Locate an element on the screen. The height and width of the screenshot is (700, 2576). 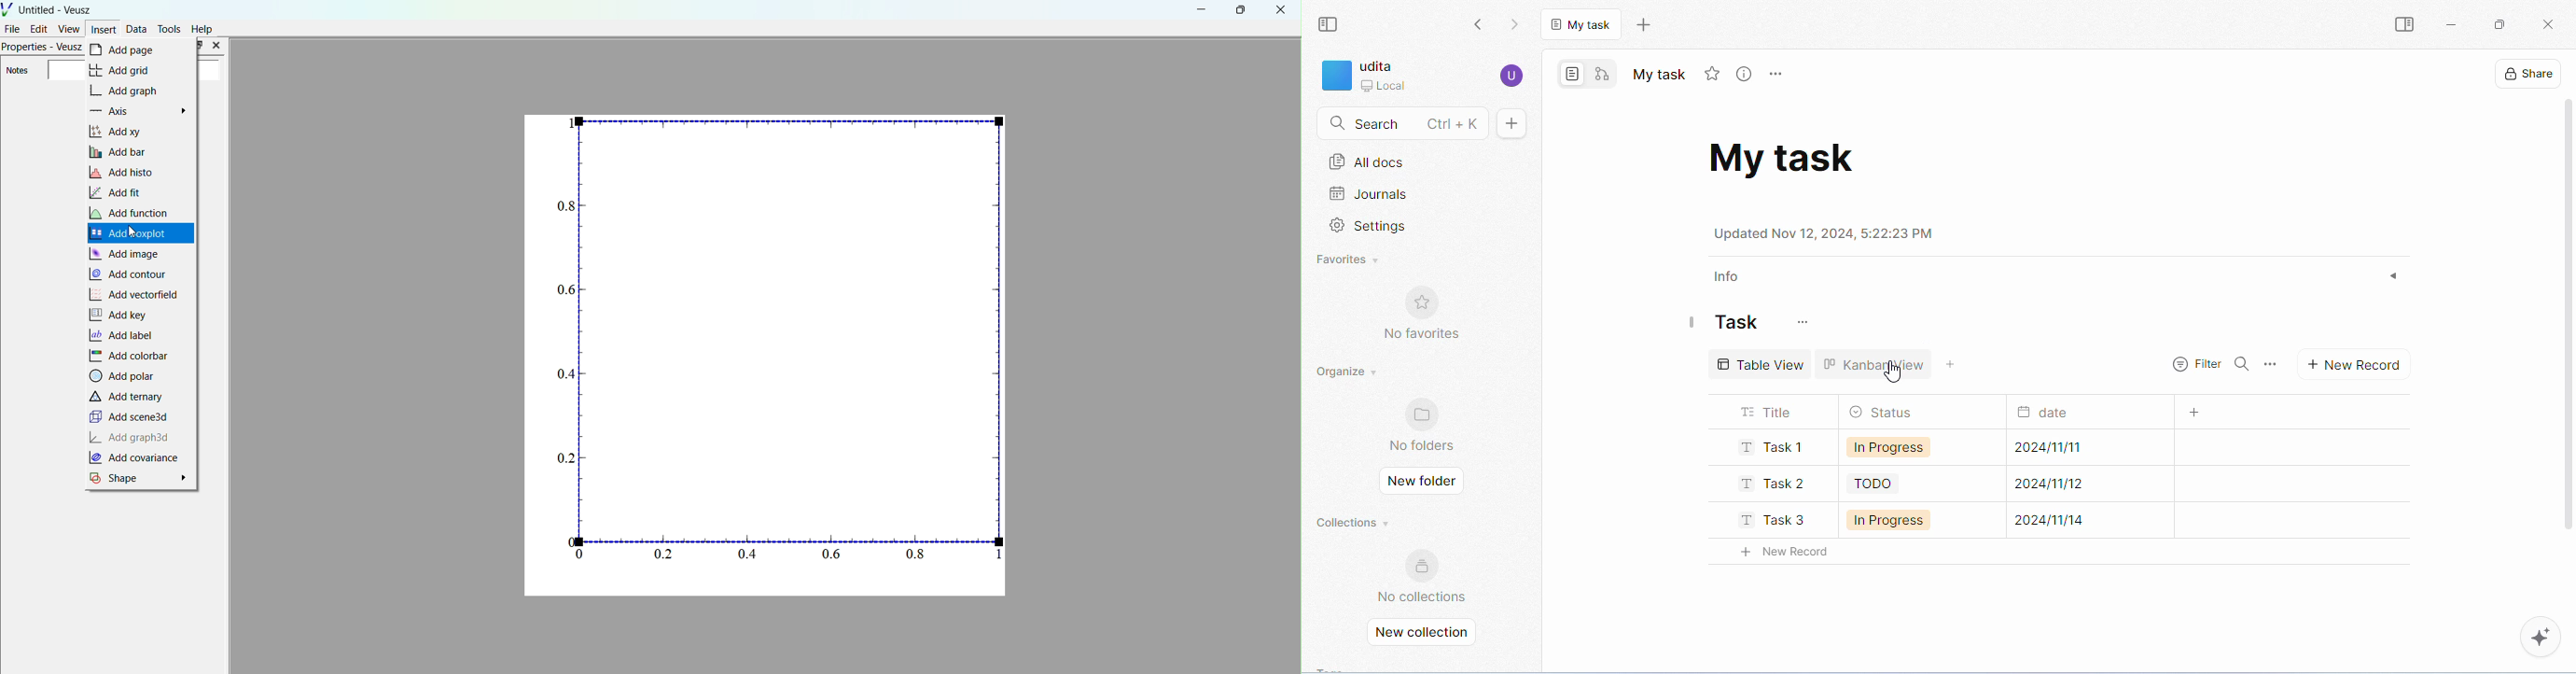
task is located at coordinates (1740, 325).